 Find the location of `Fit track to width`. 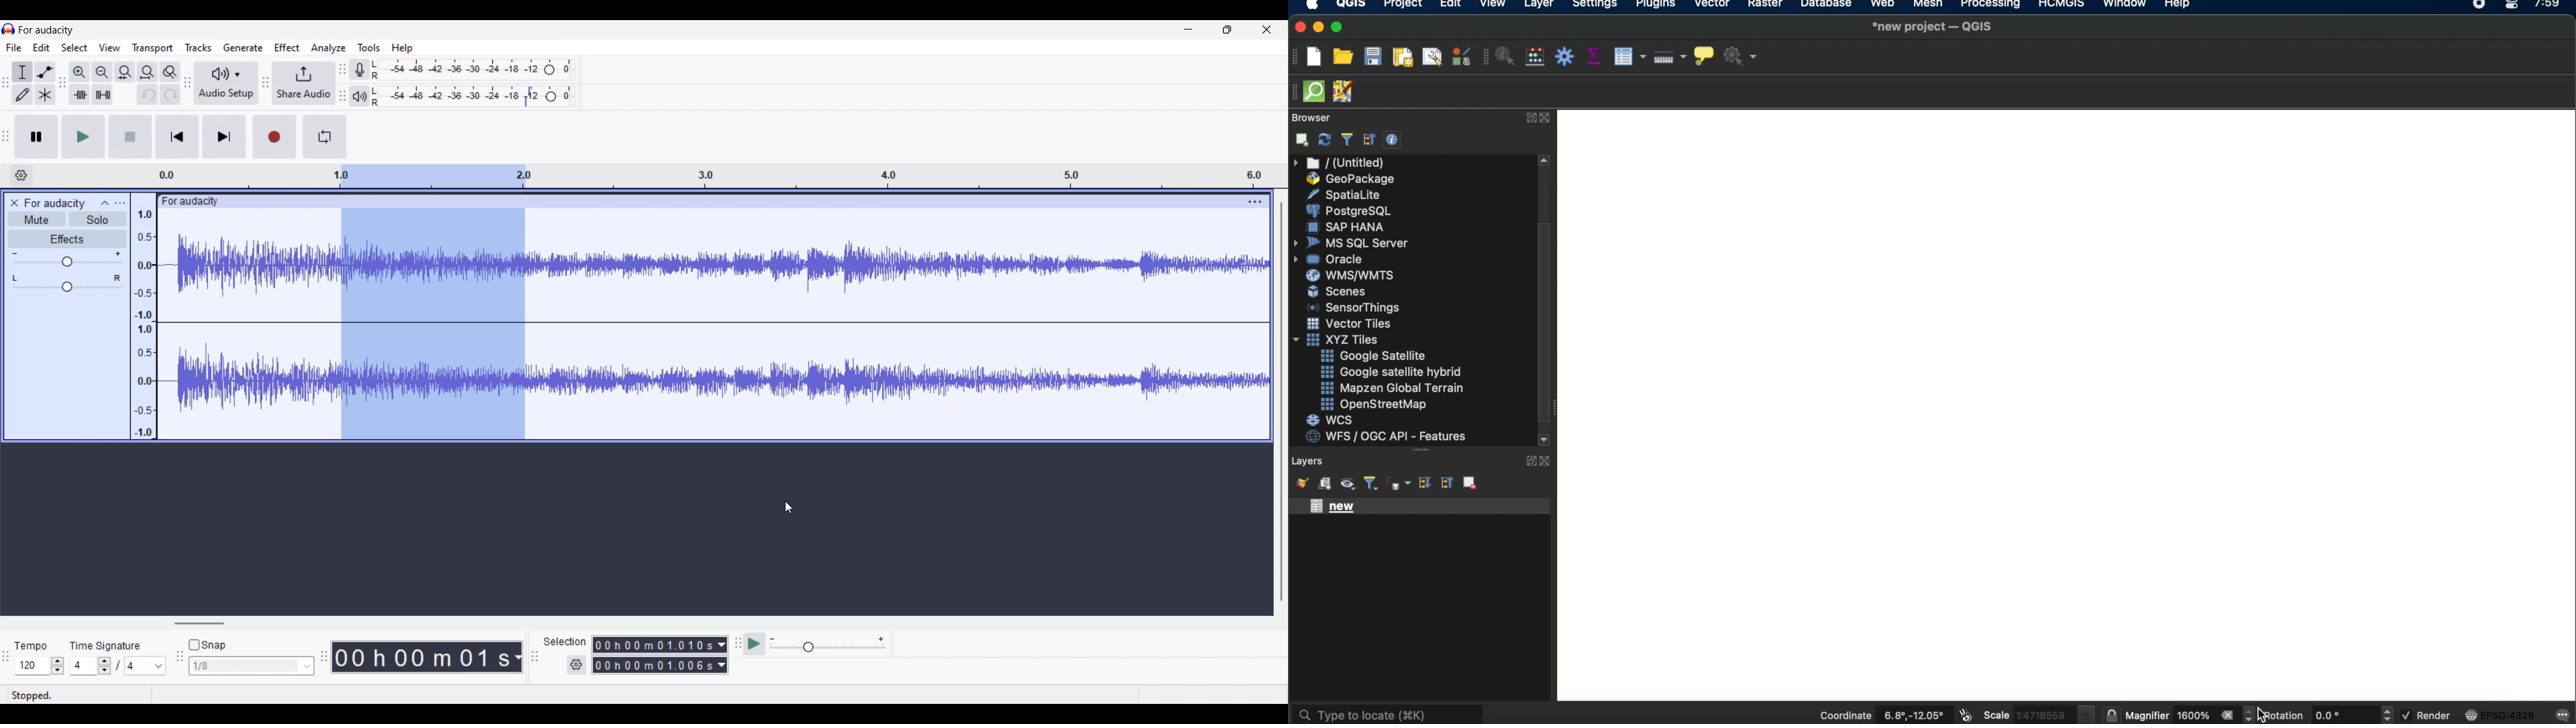

Fit track to width is located at coordinates (148, 72).